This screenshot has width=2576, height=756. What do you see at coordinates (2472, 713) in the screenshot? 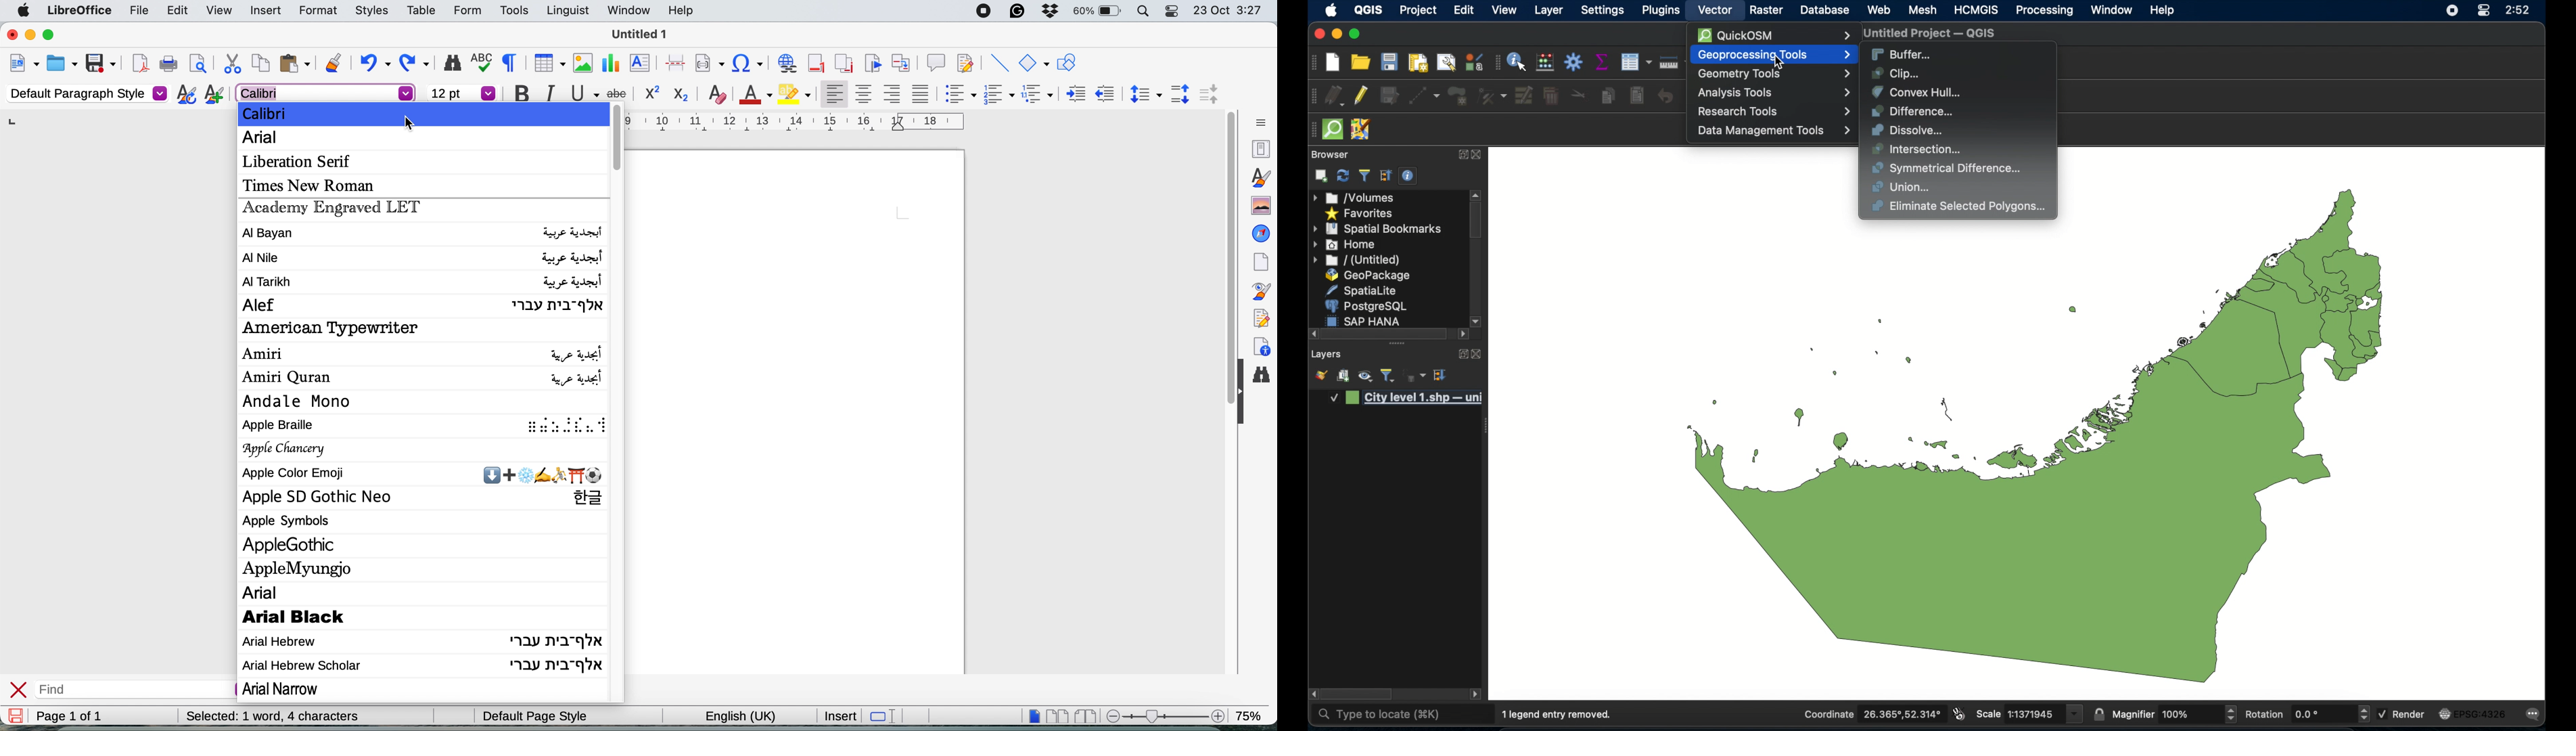
I see `current crs` at bounding box center [2472, 713].